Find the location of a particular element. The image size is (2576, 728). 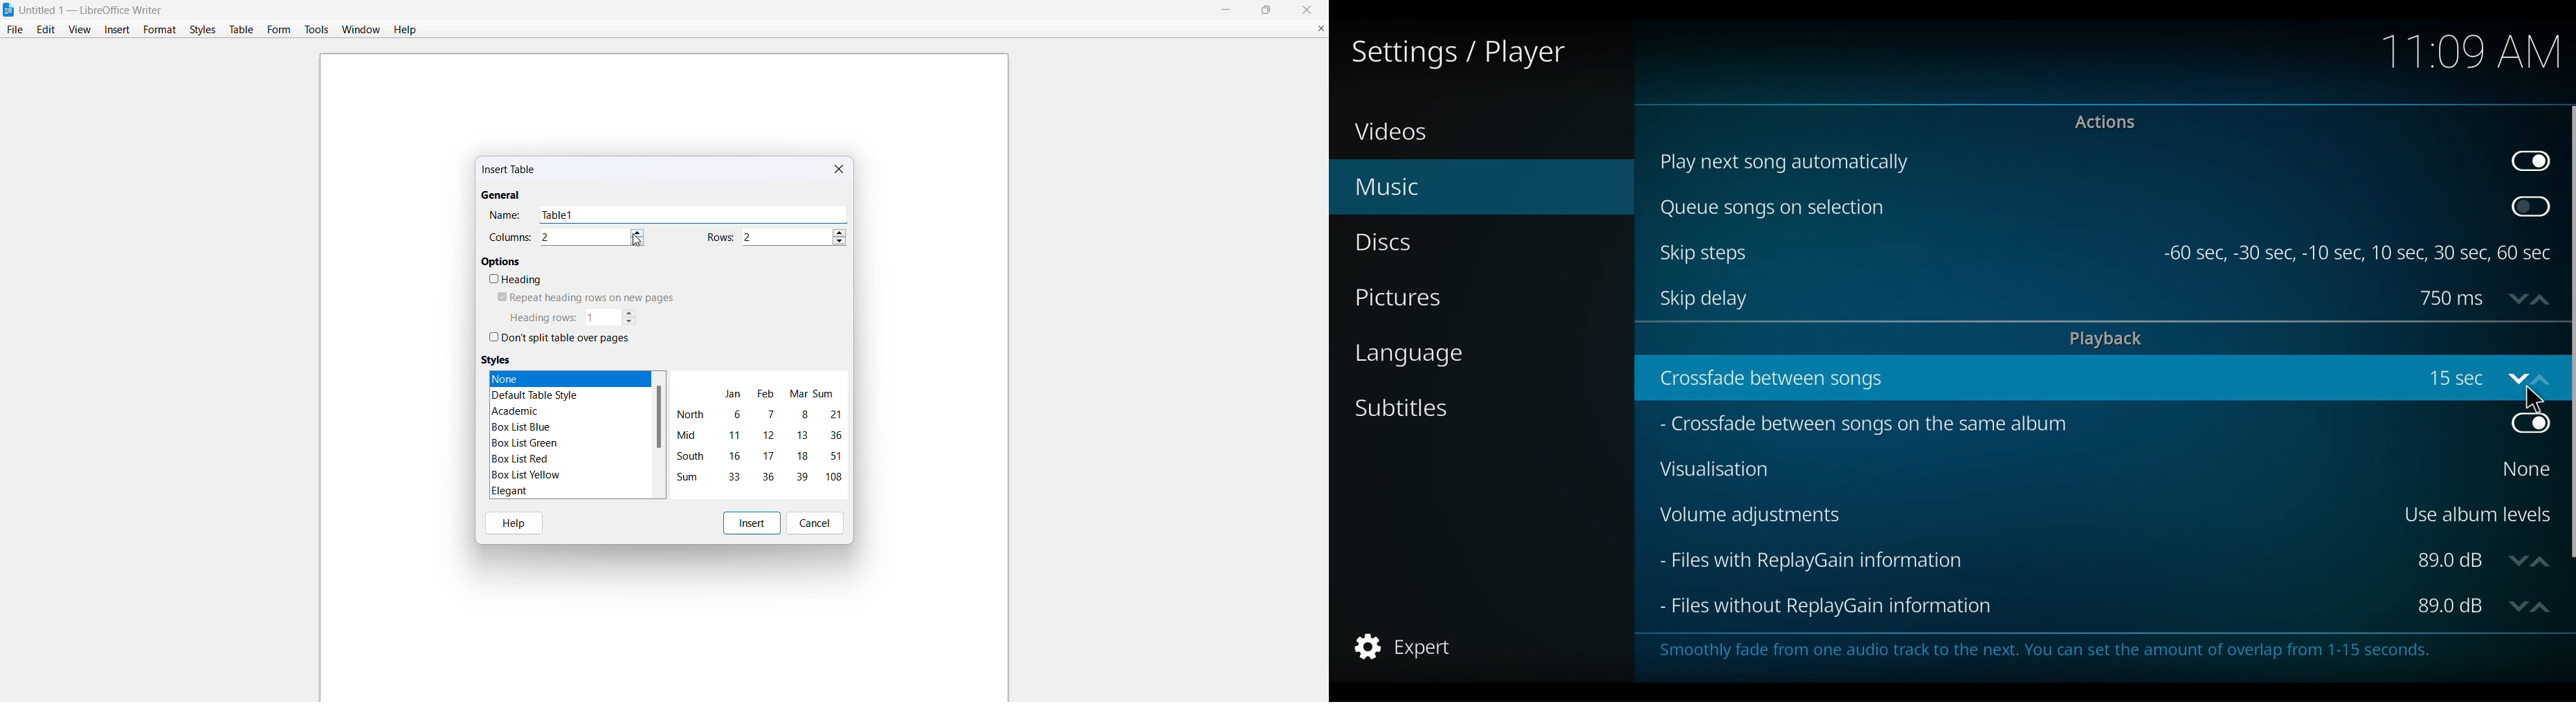

up is located at coordinates (2543, 559).